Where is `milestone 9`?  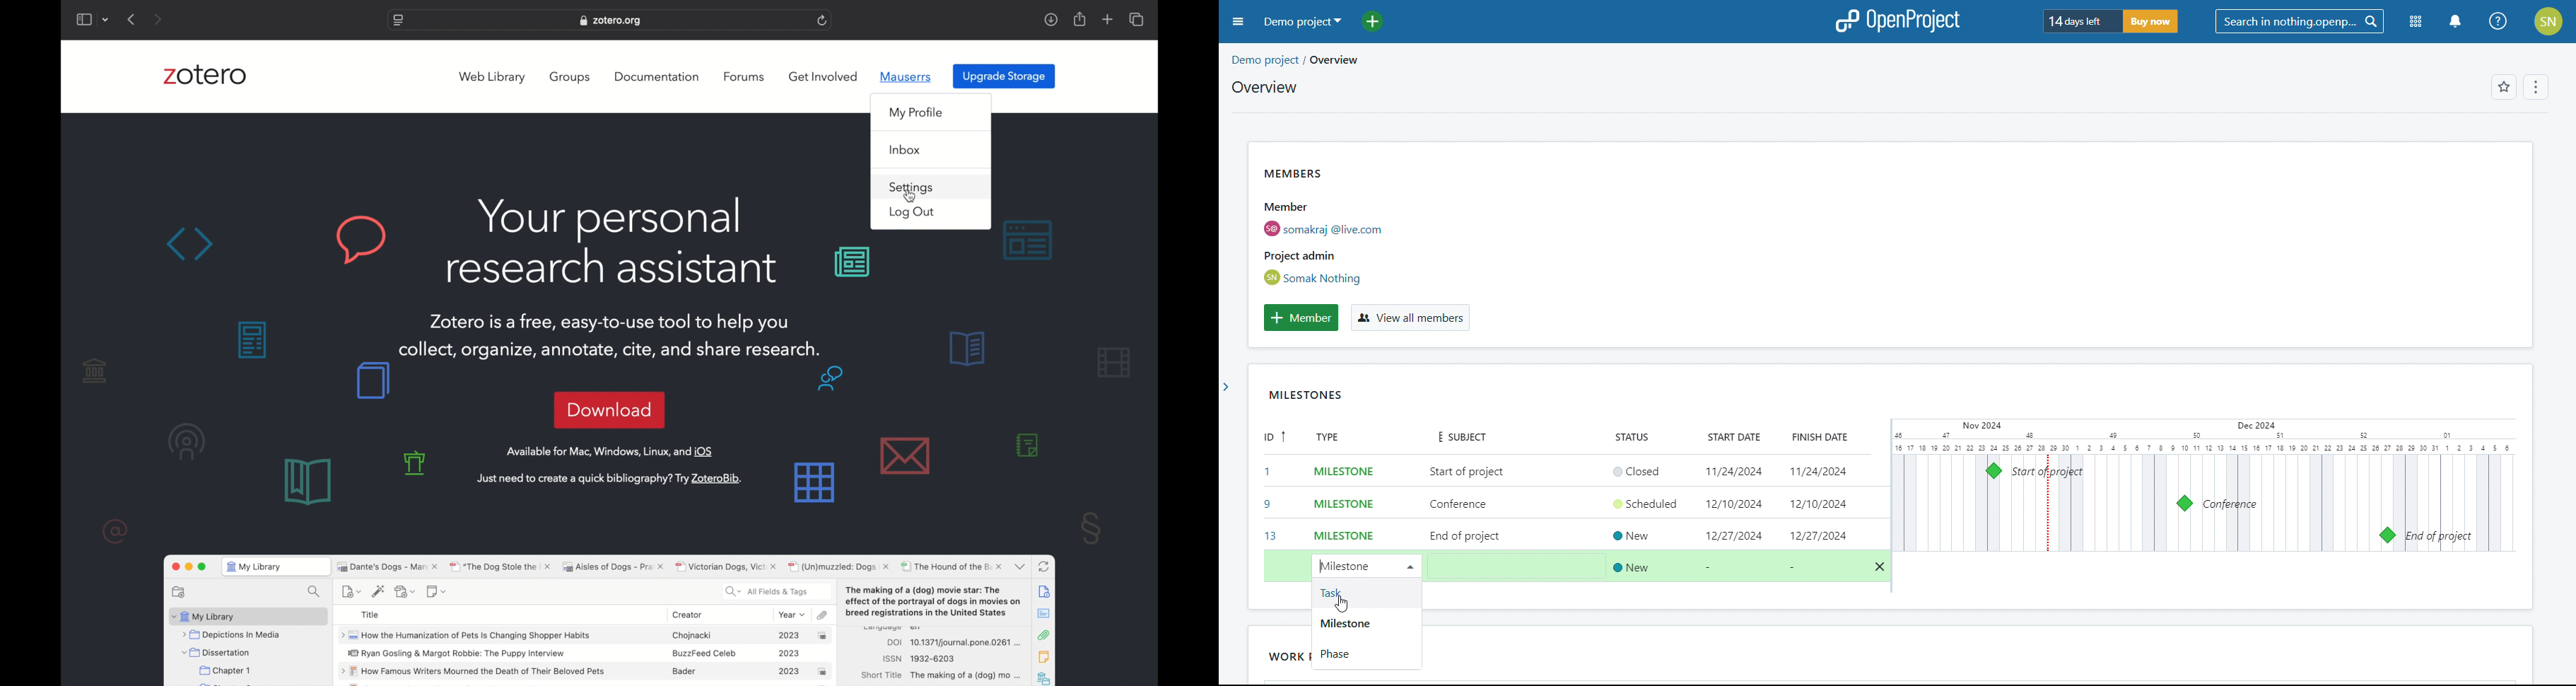 milestone 9 is located at coordinates (2184, 504).